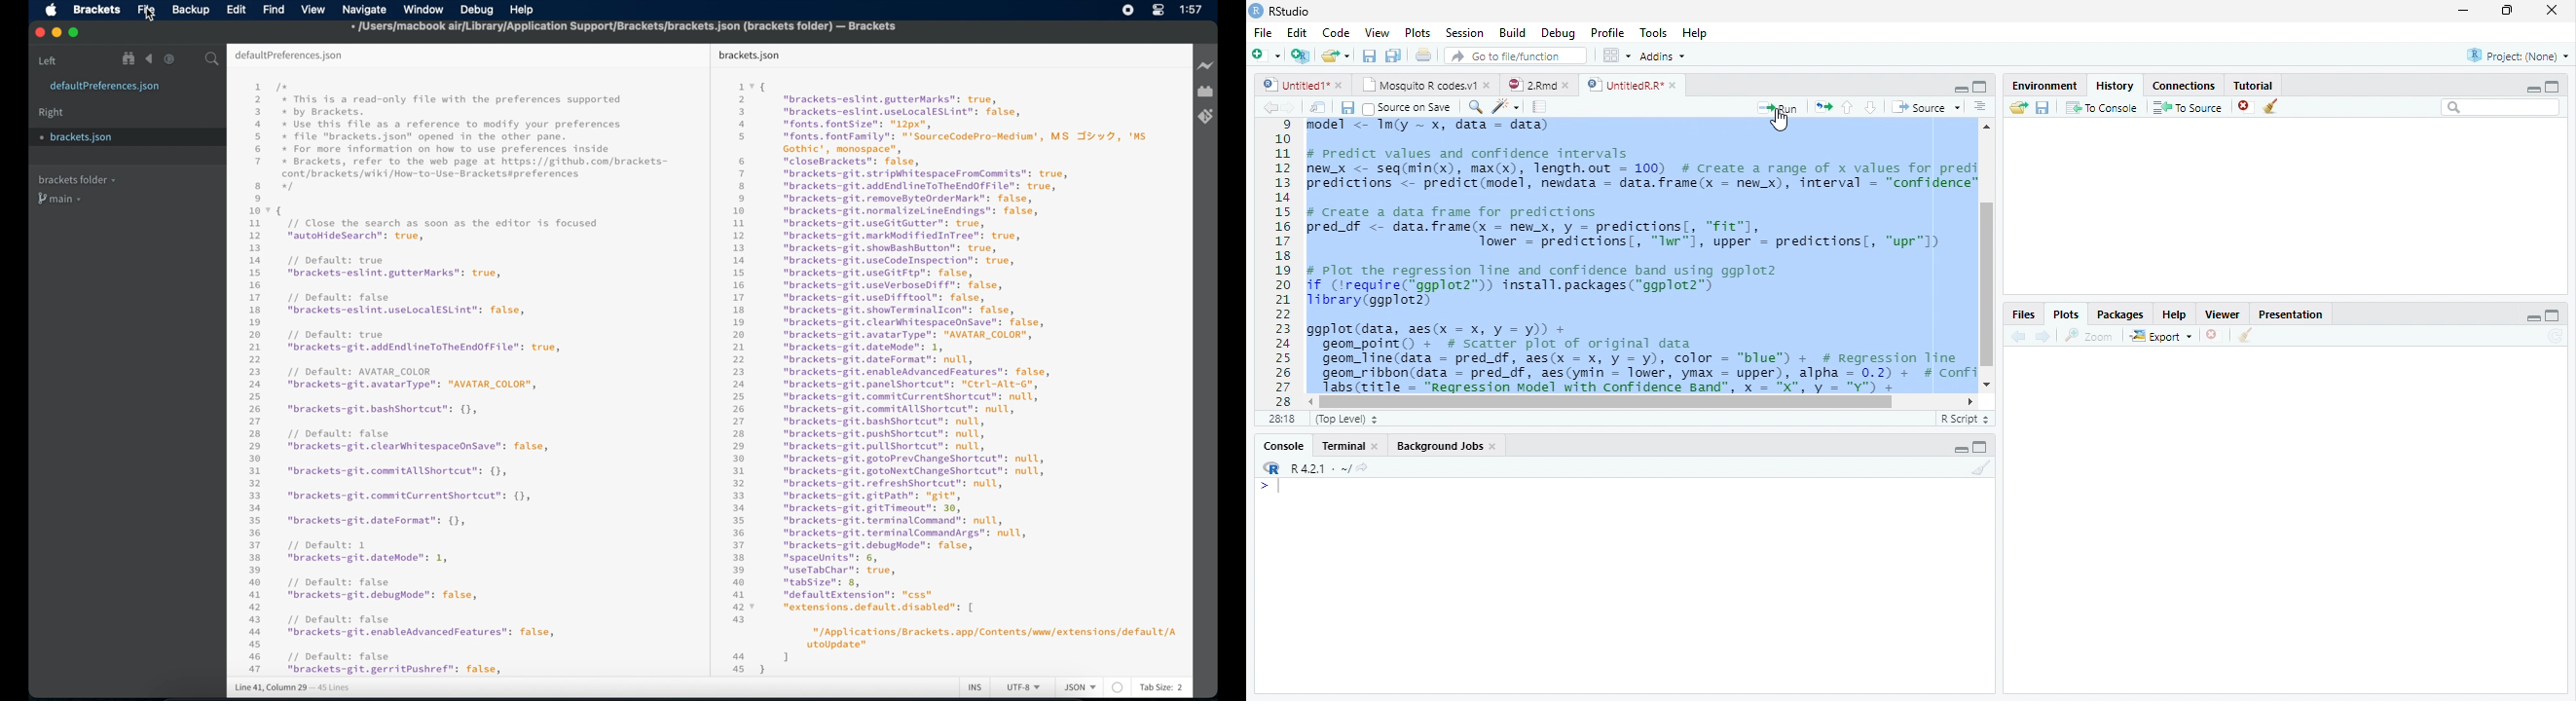  What do you see at coordinates (1318, 108) in the screenshot?
I see `Show in new window` at bounding box center [1318, 108].